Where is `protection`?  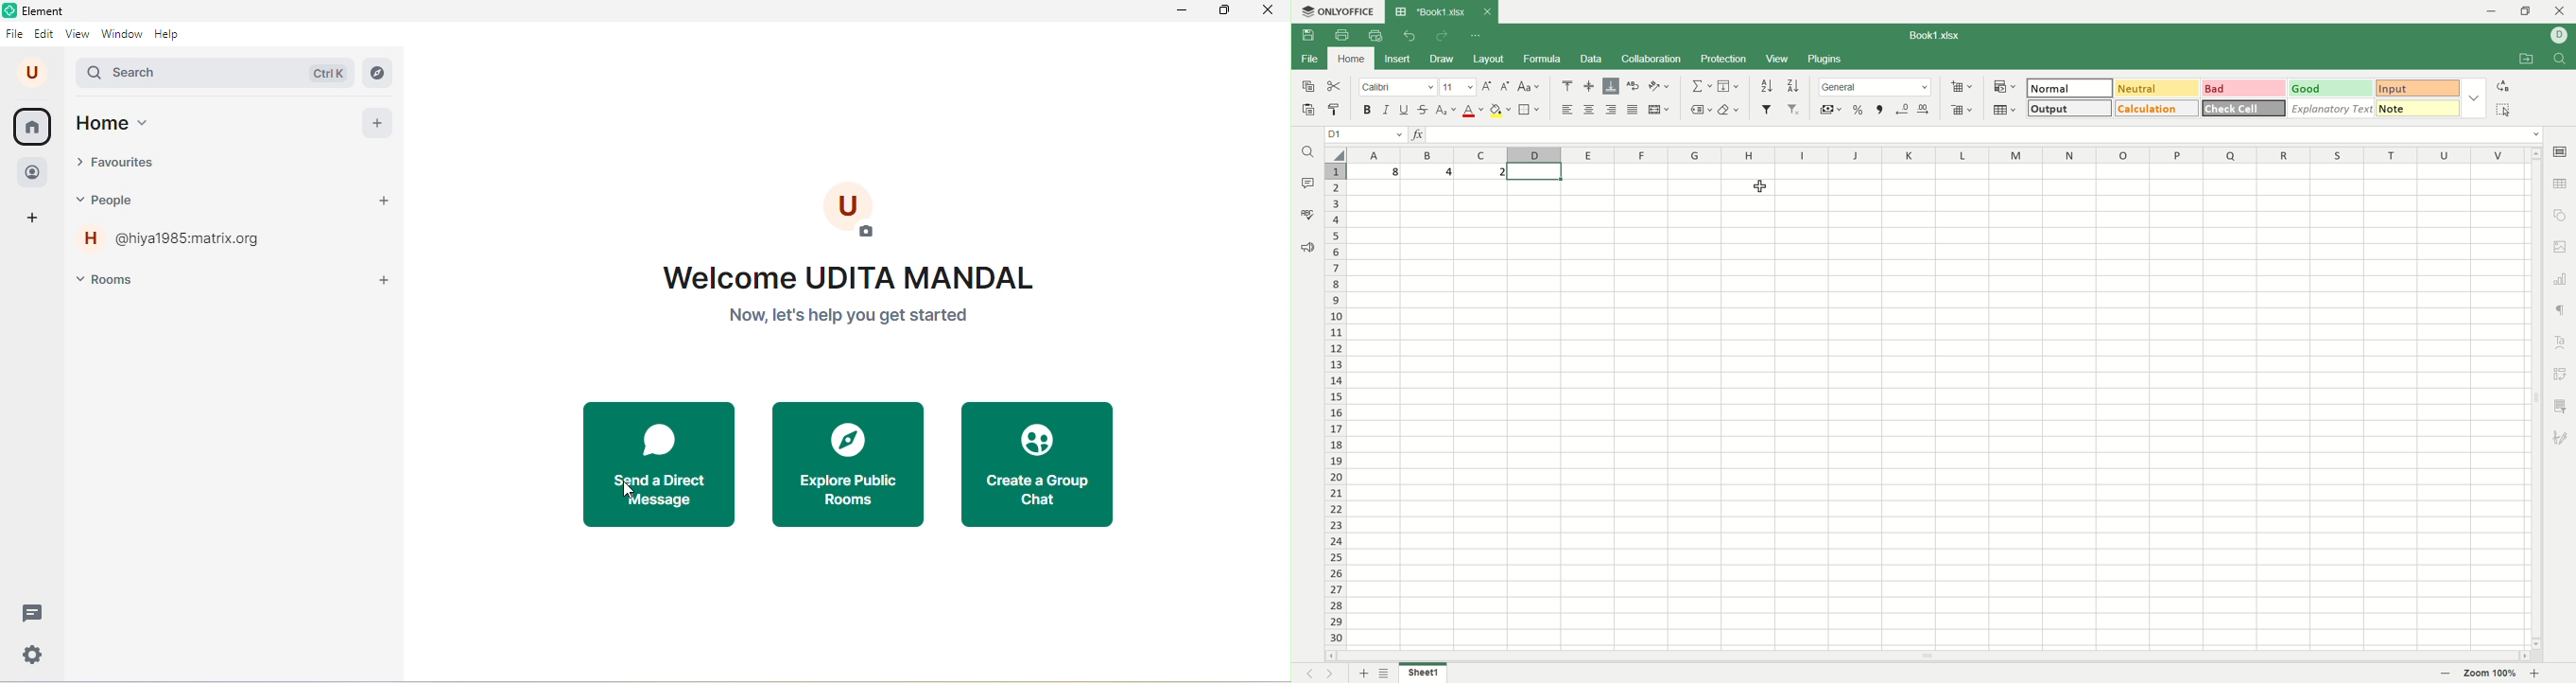 protection is located at coordinates (1724, 60).